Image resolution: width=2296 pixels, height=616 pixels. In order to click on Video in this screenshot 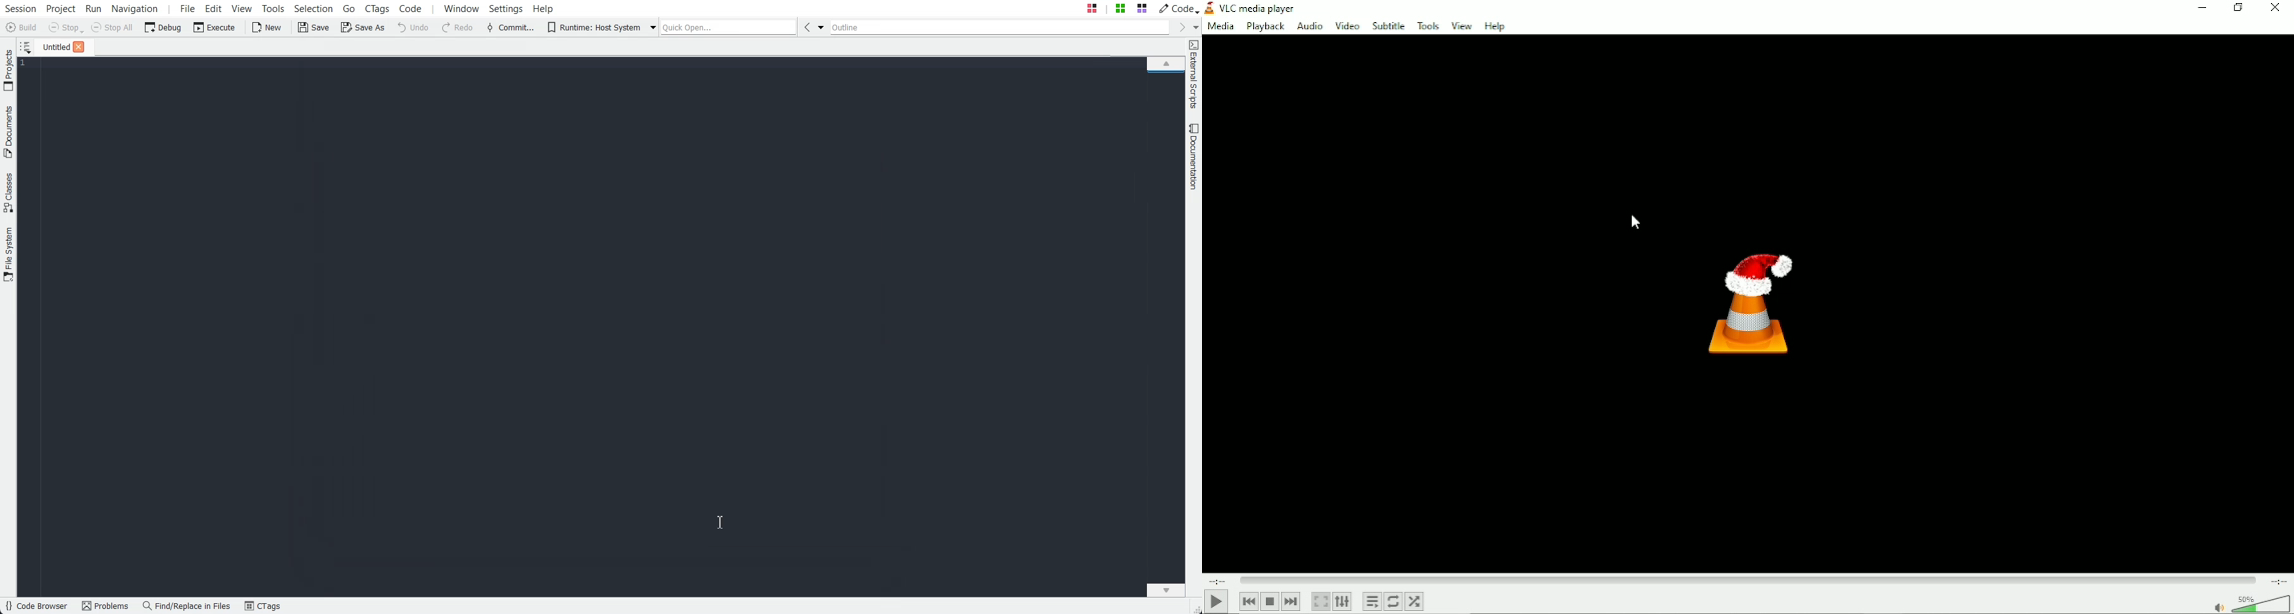, I will do `click(1346, 25)`.